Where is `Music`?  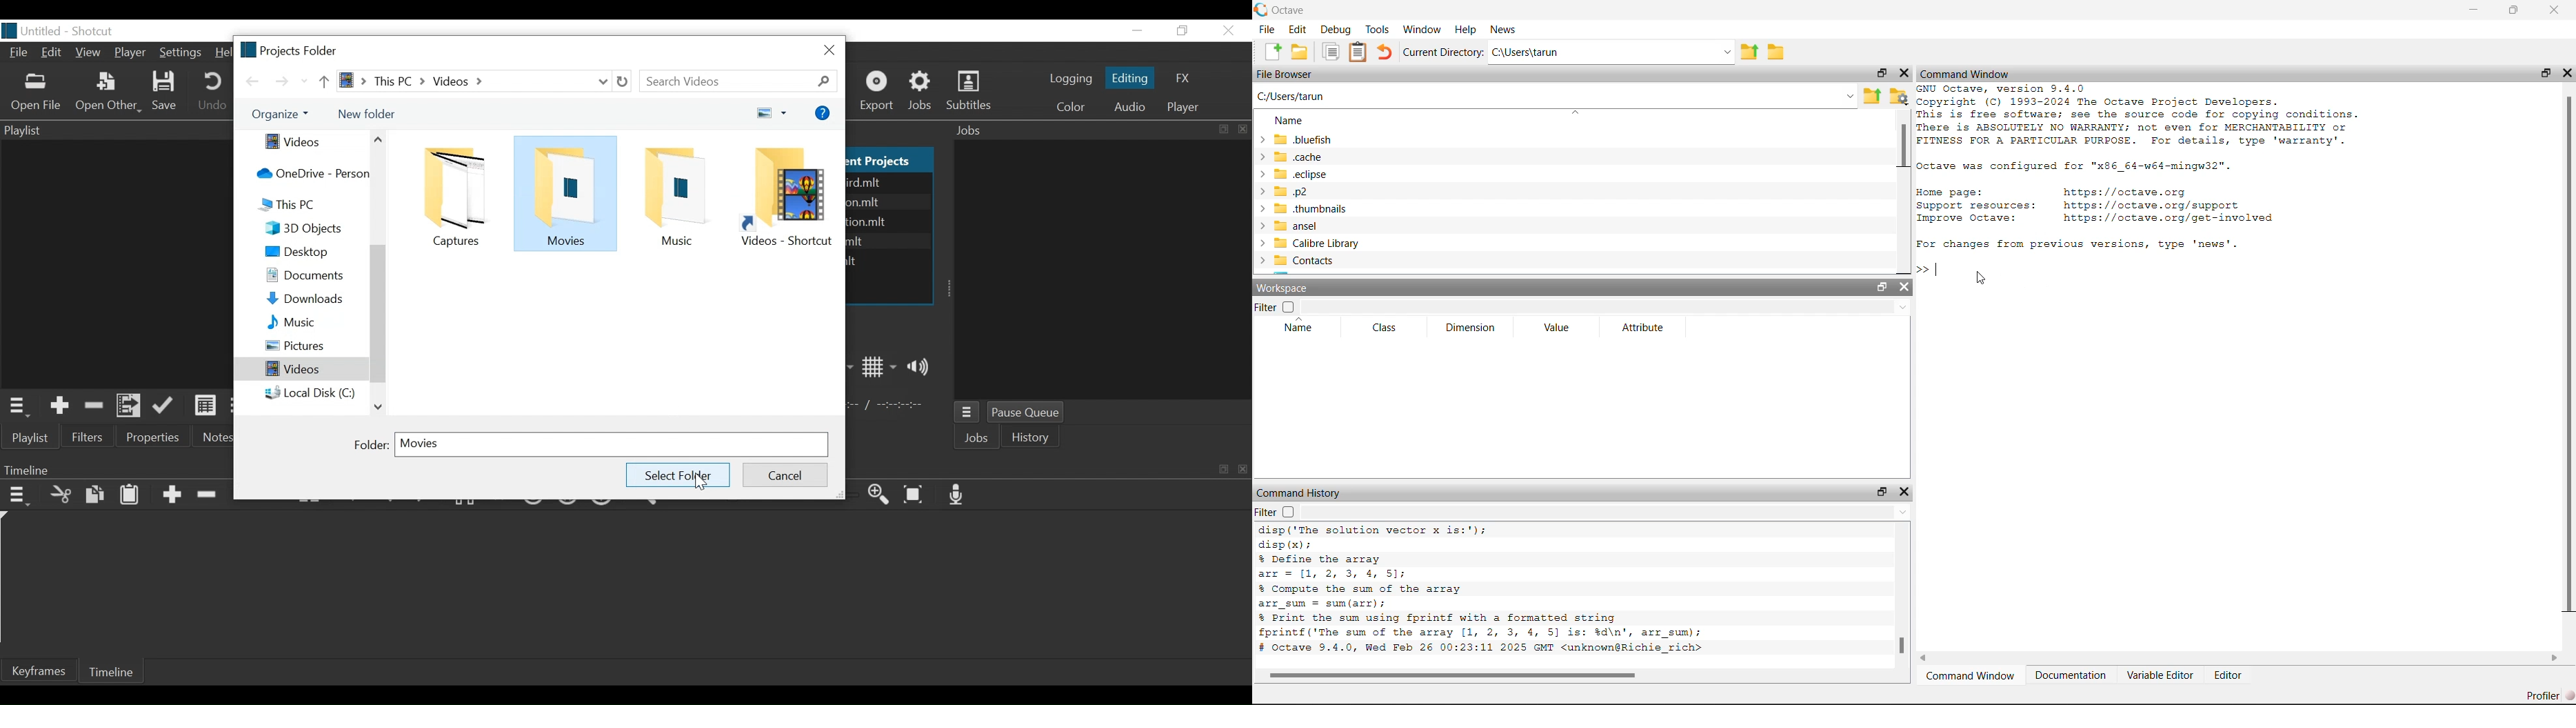 Music is located at coordinates (314, 322).